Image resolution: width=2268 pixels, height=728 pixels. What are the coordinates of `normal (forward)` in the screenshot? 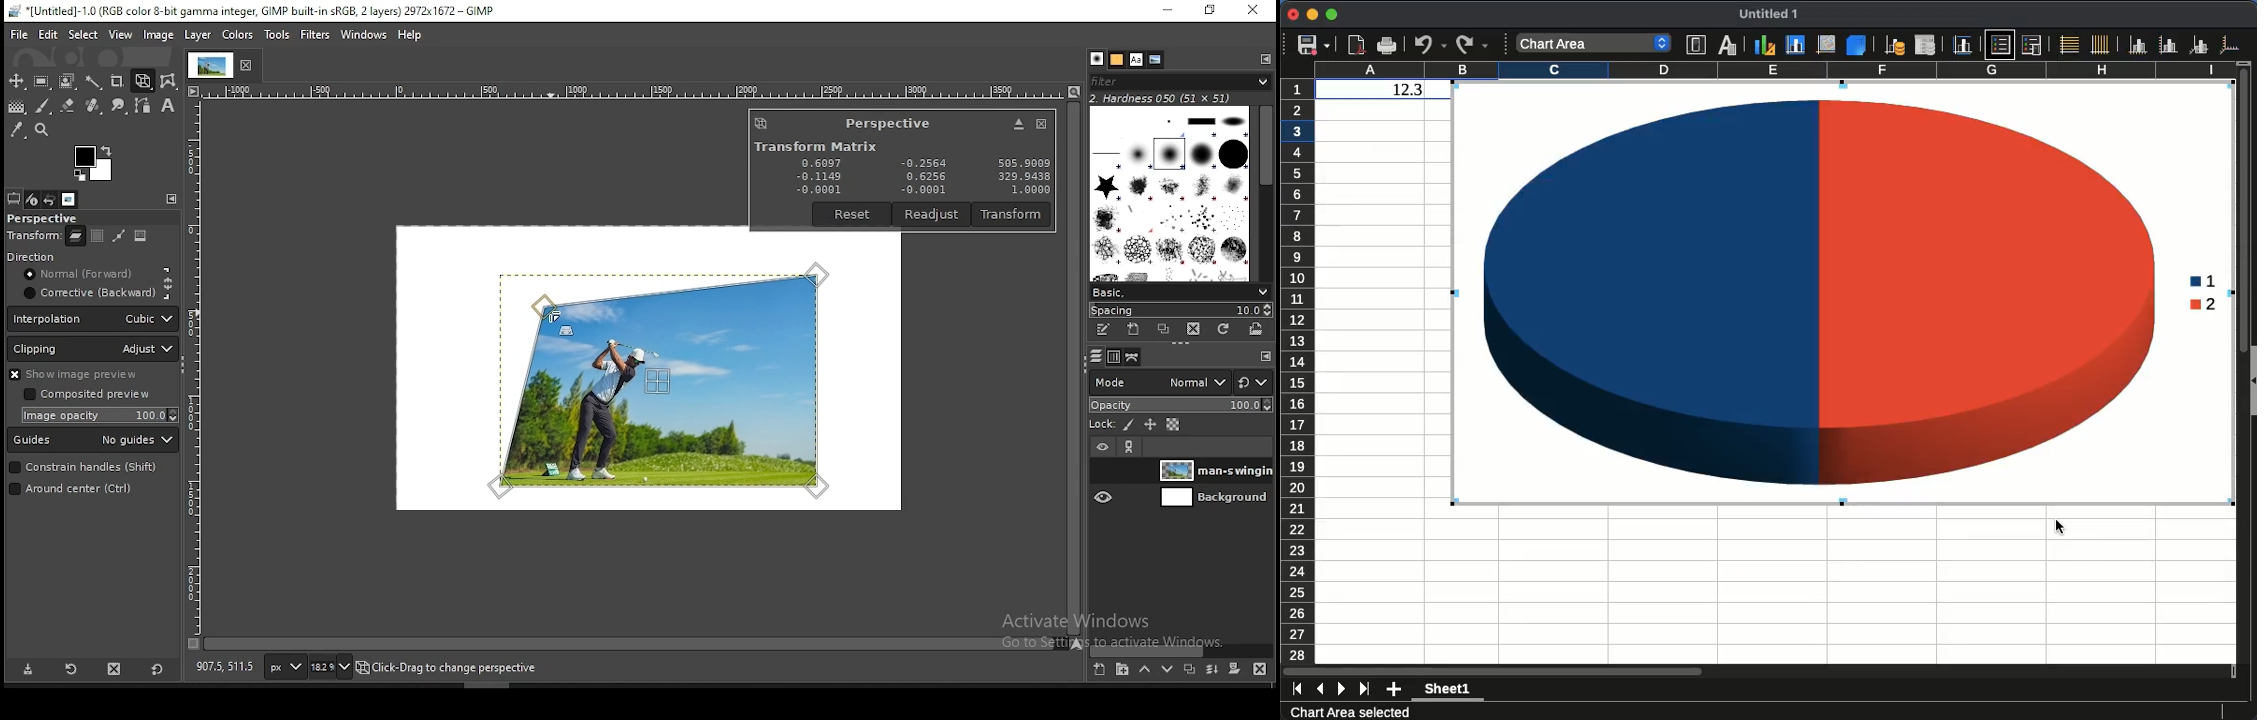 It's located at (87, 277).